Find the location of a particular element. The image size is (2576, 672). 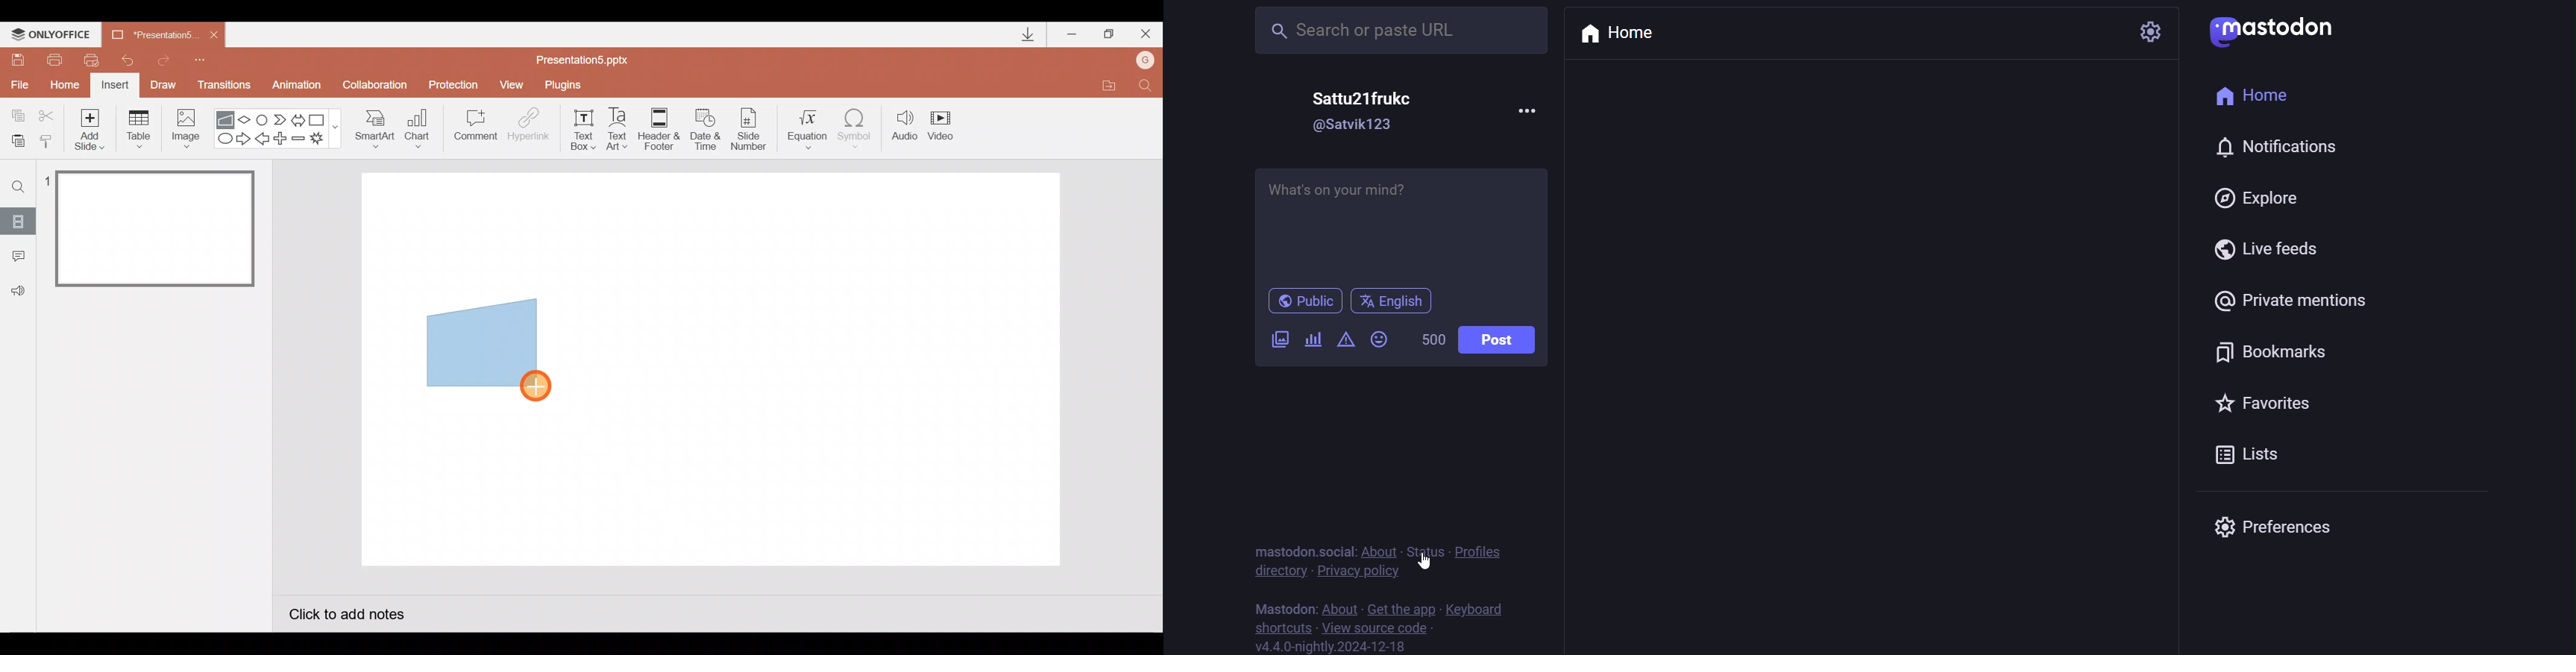

Copy style is located at coordinates (47, 139).